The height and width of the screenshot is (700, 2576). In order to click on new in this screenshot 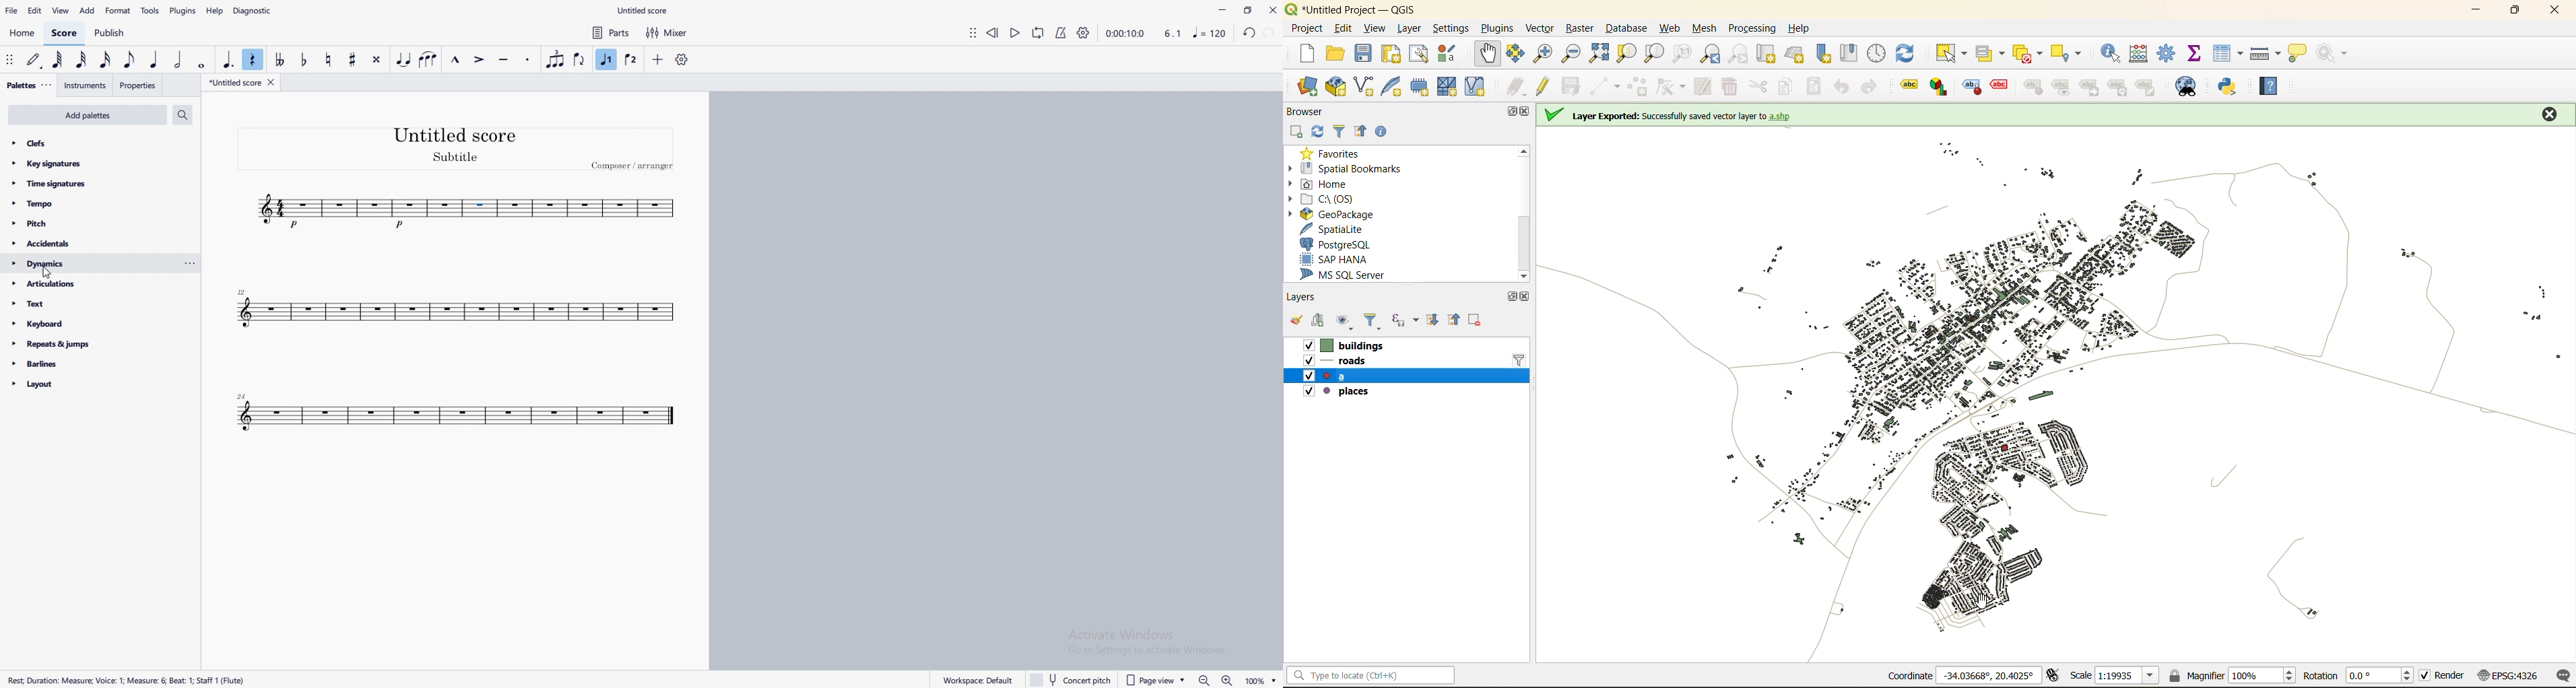, I will do `click(1308, 54)`.